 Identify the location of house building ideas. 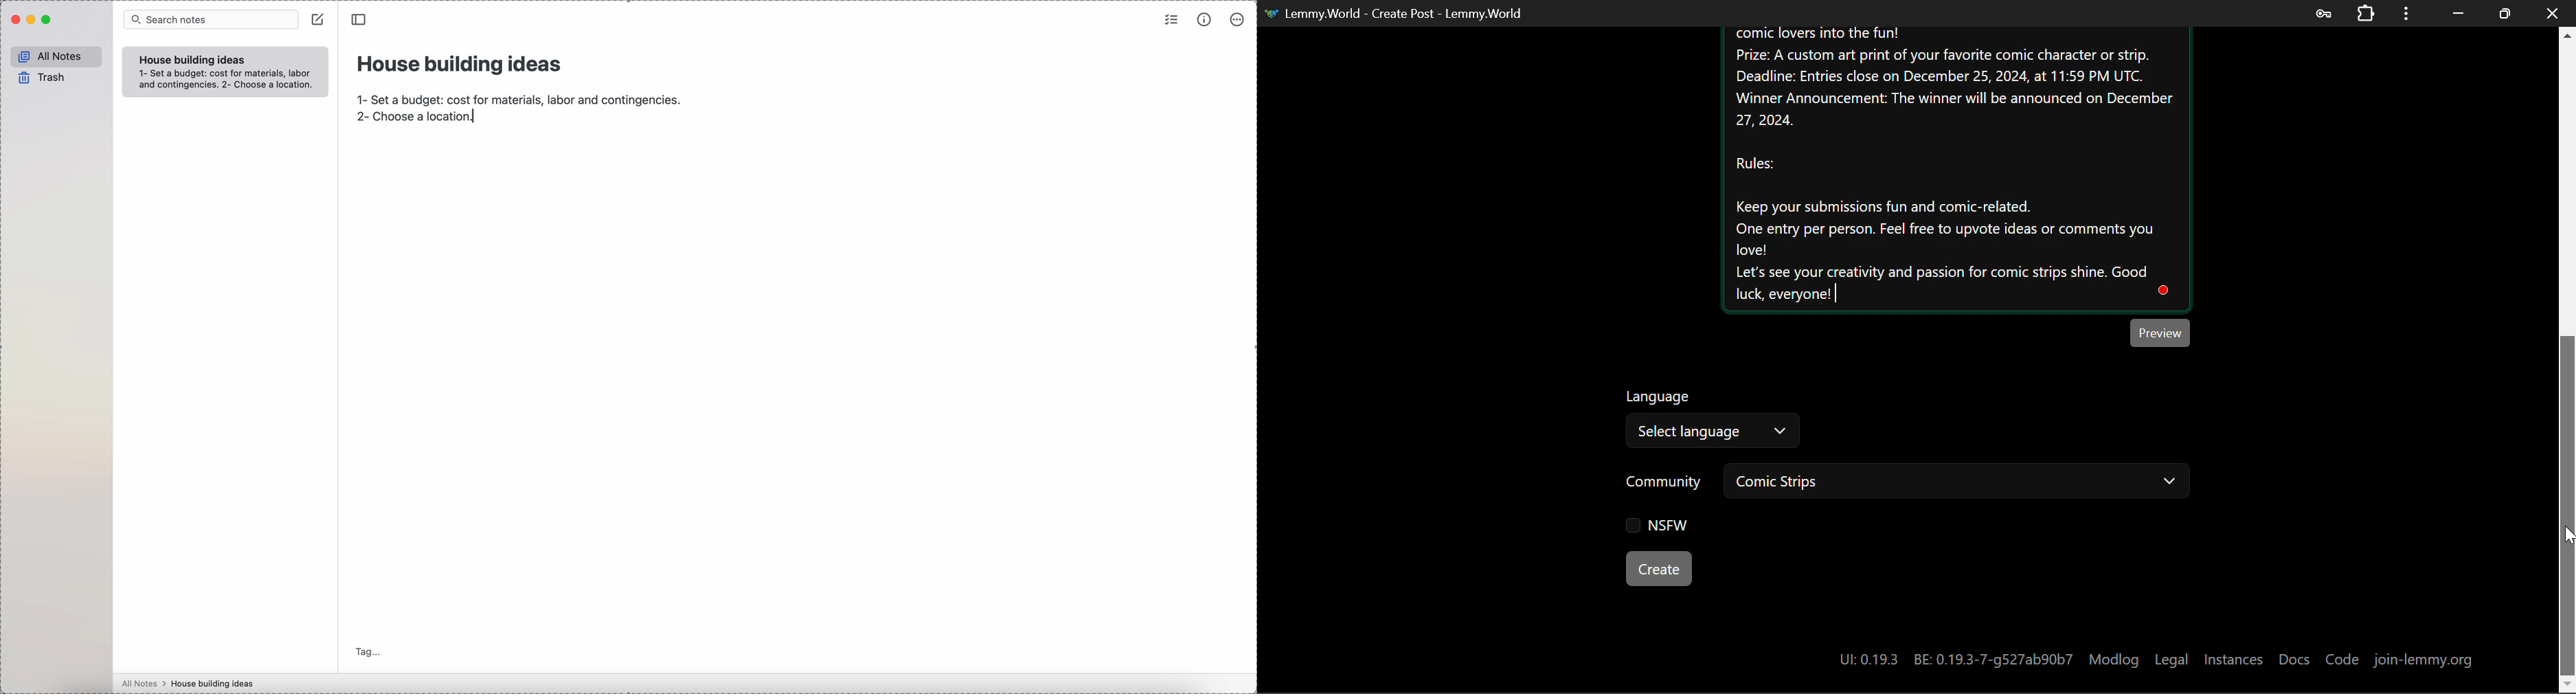
(461, 63).